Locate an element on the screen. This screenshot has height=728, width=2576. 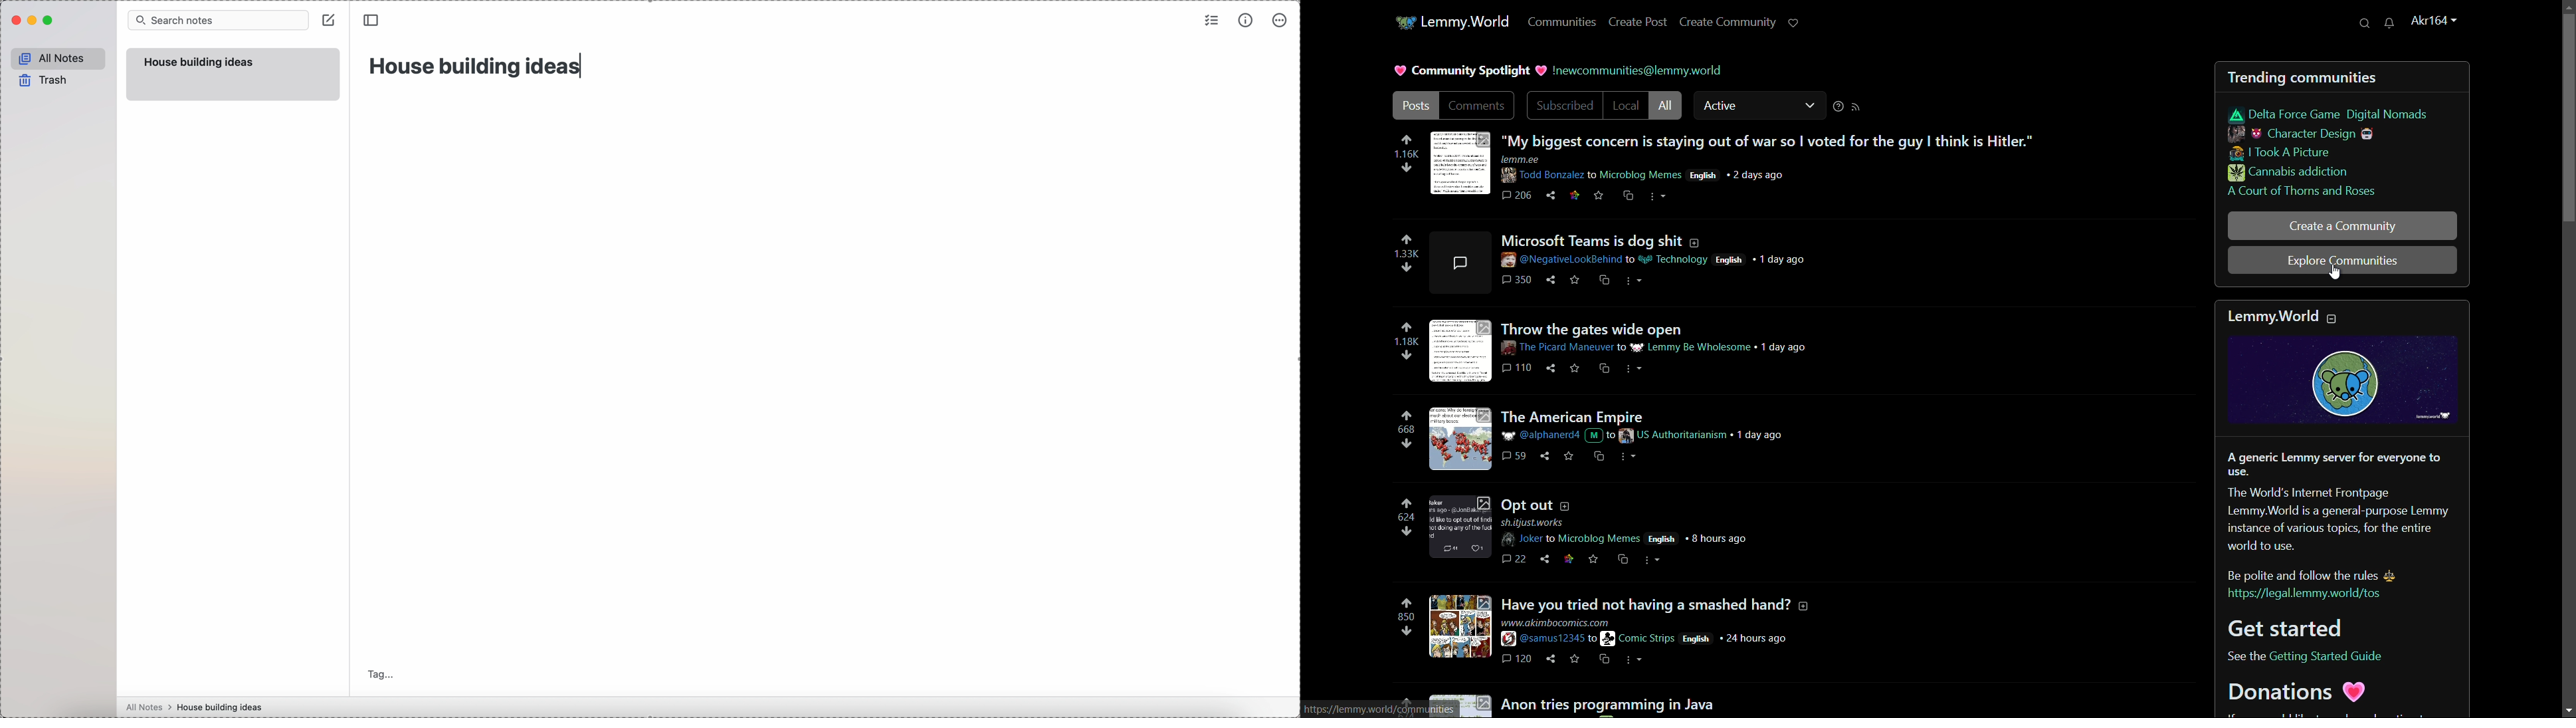
number of votes is located at coordinates (1405, 517).